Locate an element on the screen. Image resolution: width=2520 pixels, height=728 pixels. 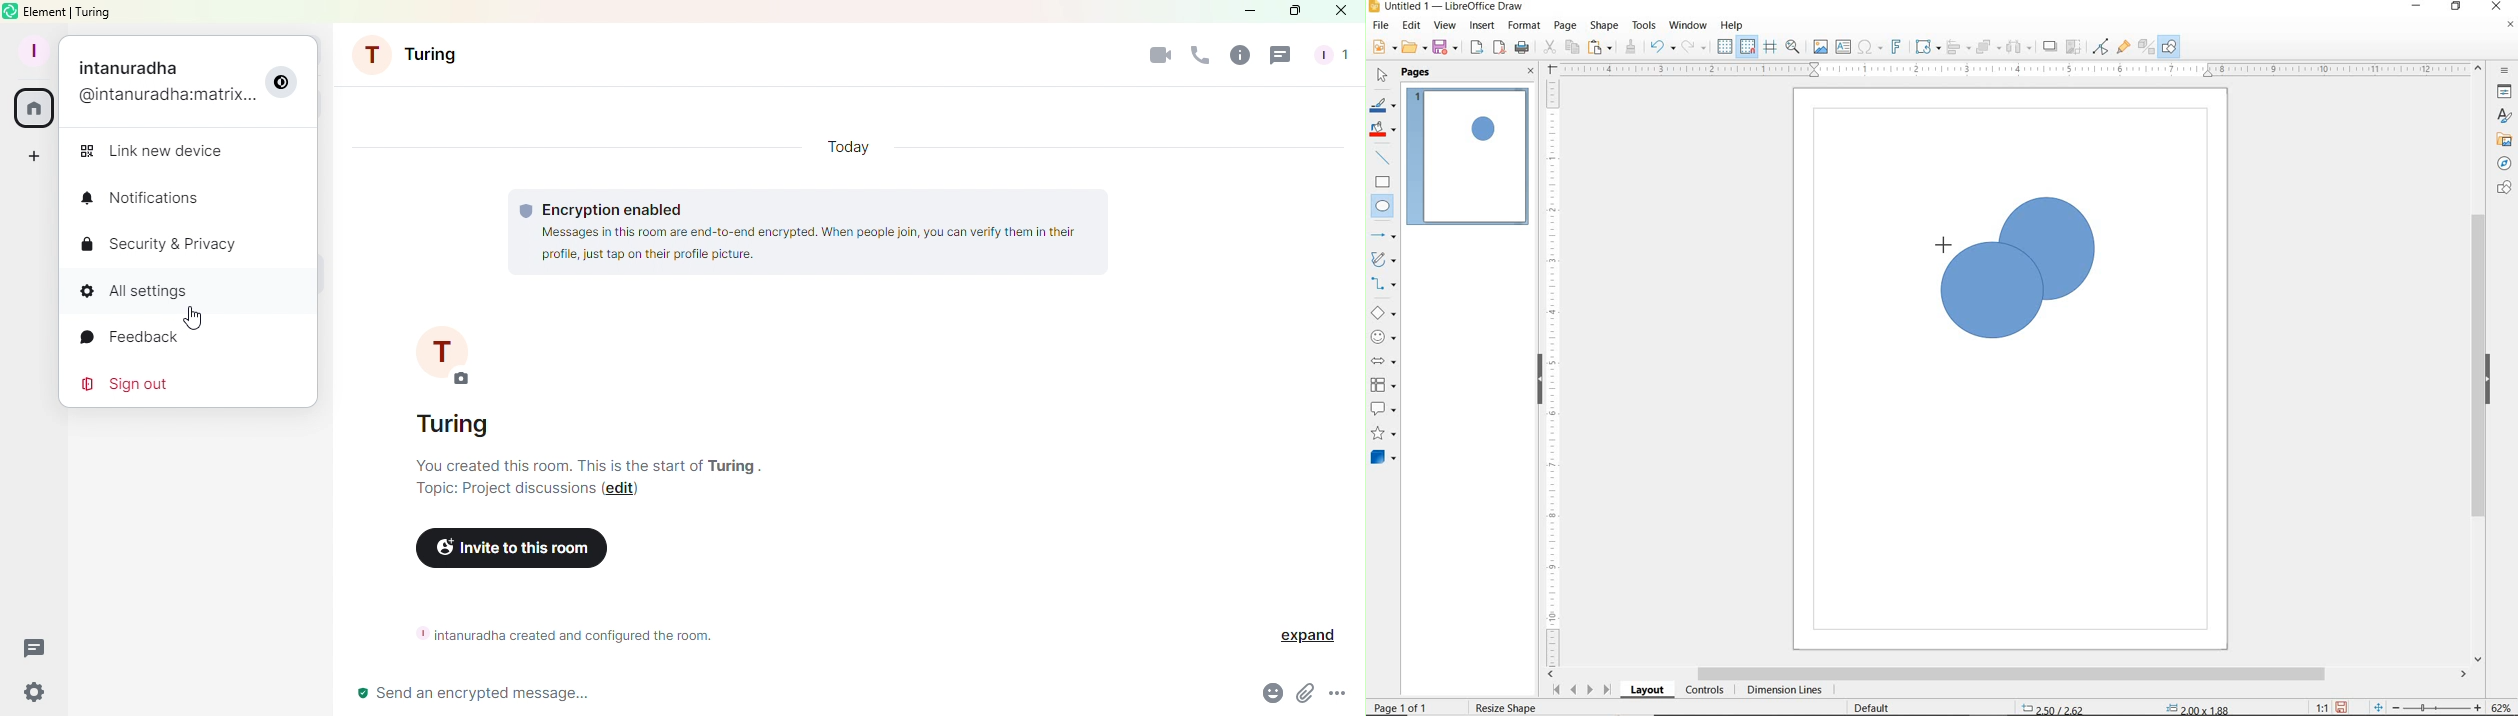
Profile is located at coordinates (29, 49).